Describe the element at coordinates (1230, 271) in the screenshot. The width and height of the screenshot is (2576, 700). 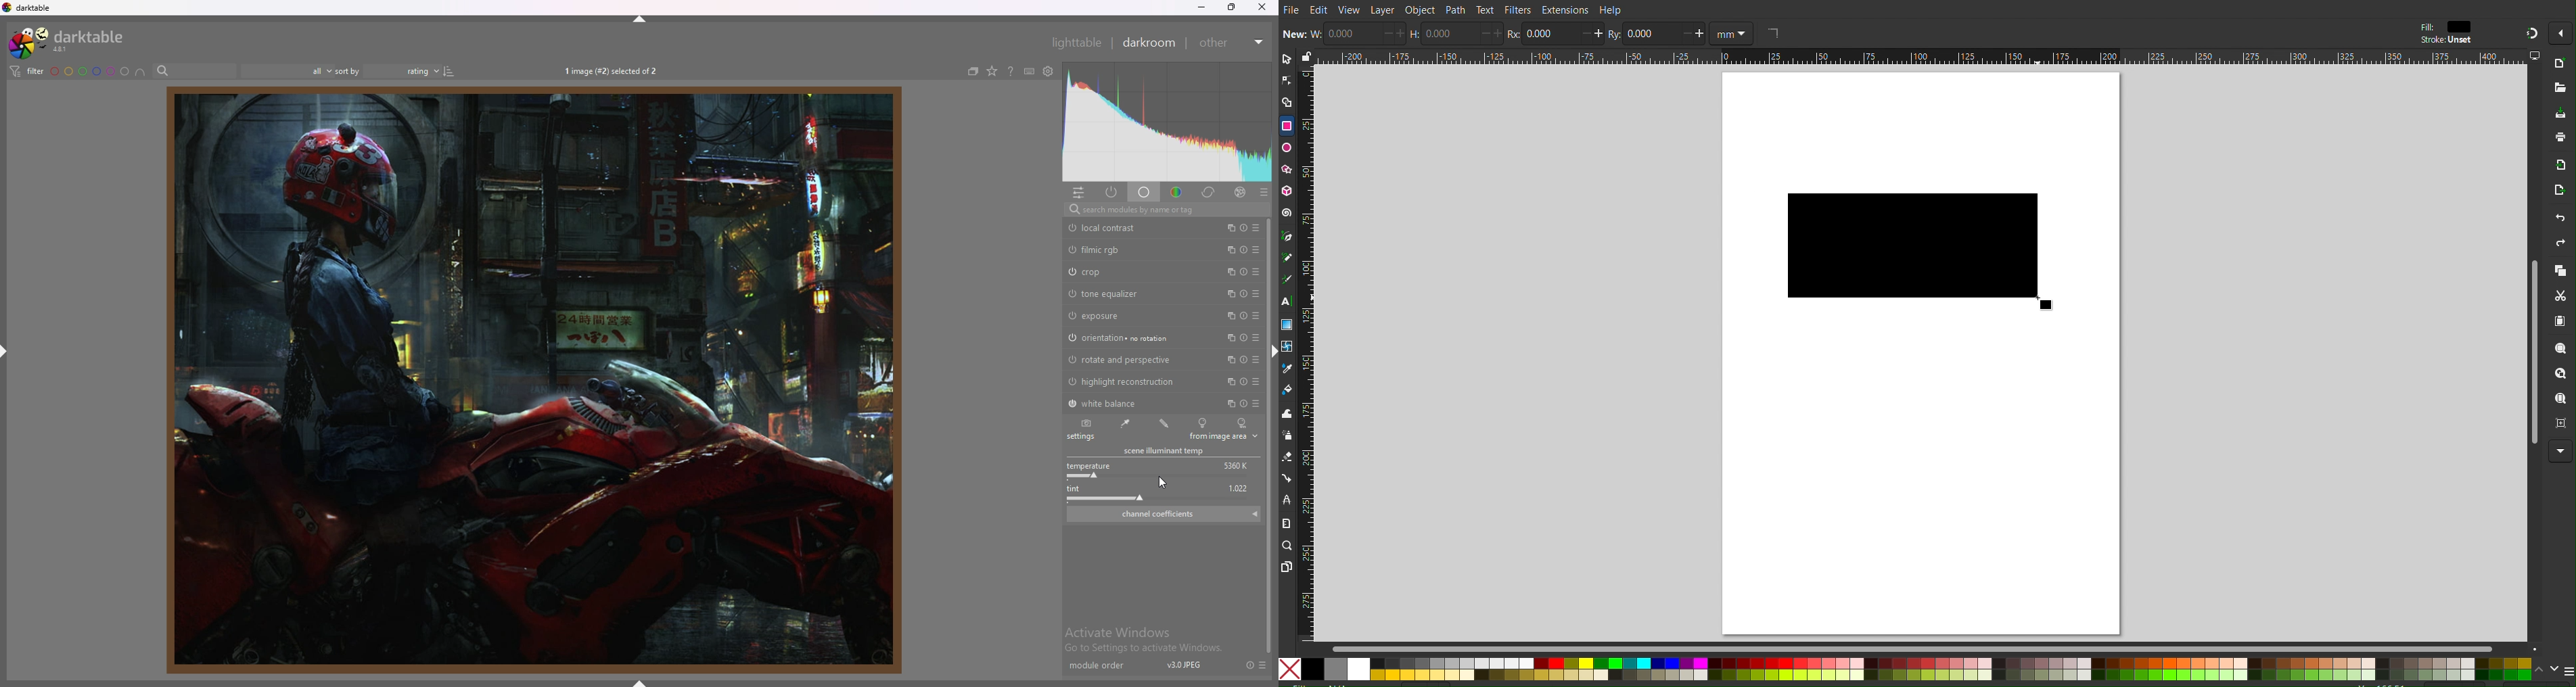
I see `multiple instances action` at that location.